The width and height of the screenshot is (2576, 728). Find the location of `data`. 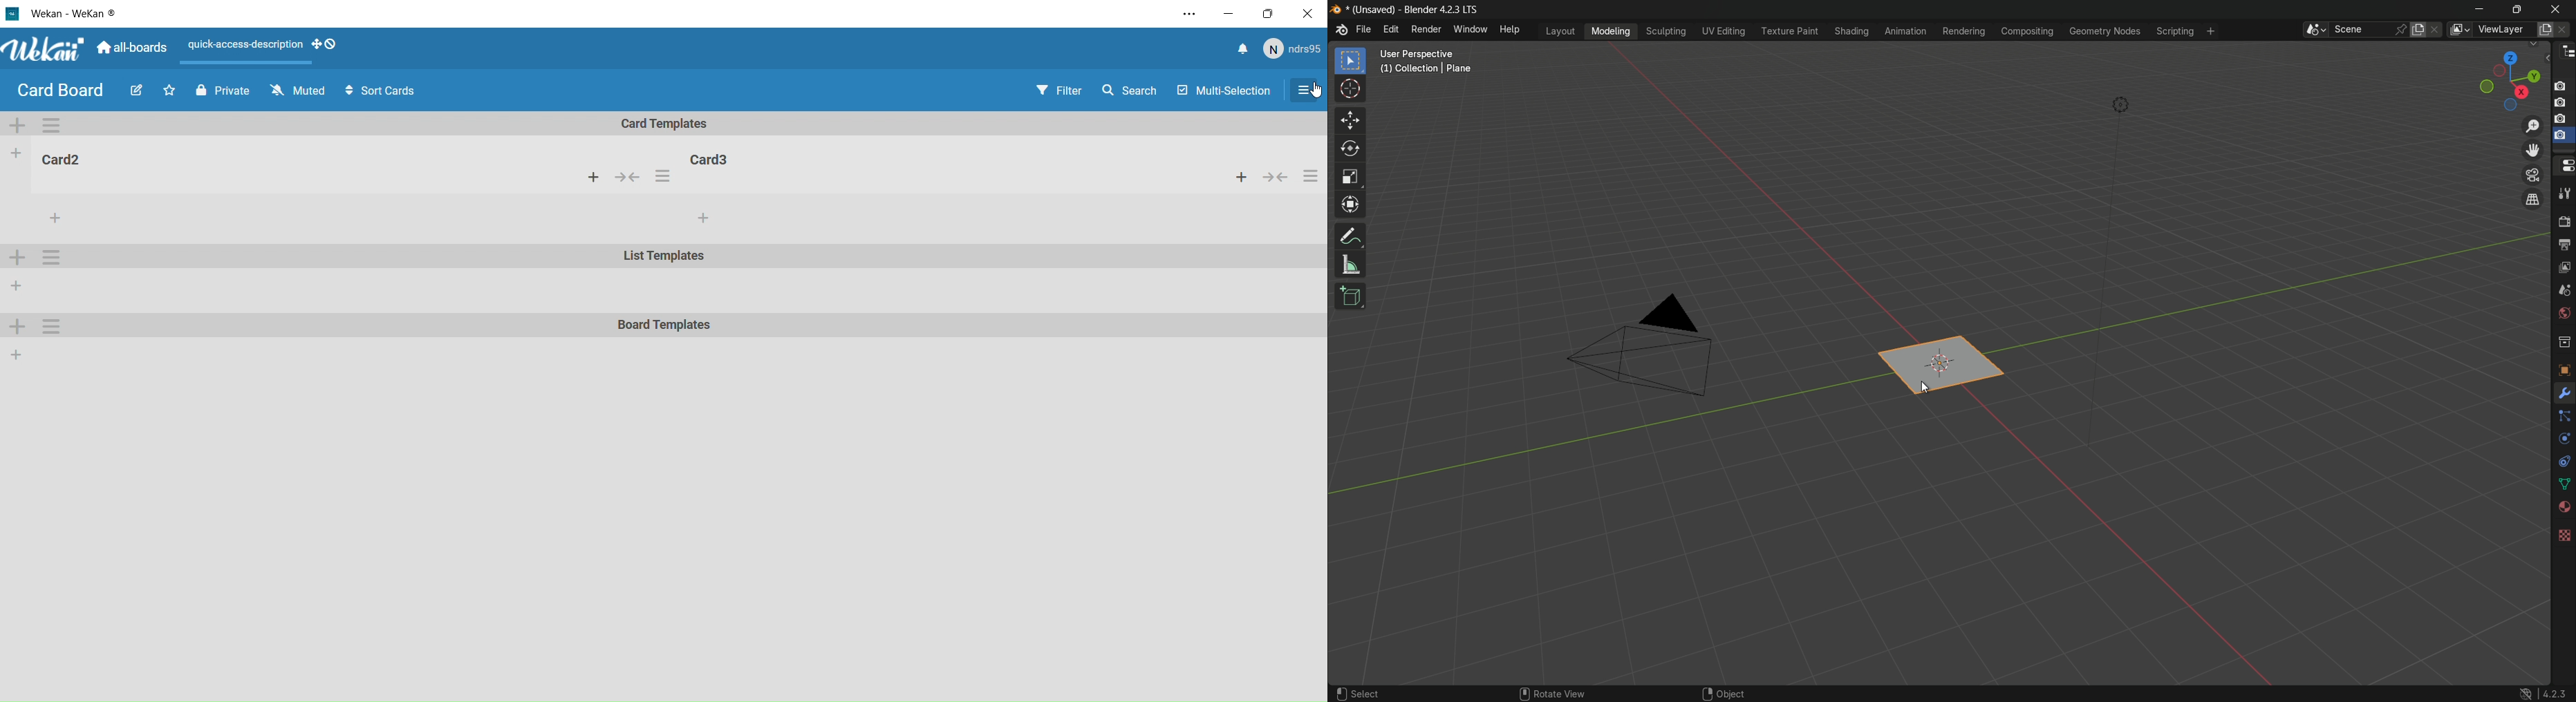

data is located at coordinates (2563, 484).